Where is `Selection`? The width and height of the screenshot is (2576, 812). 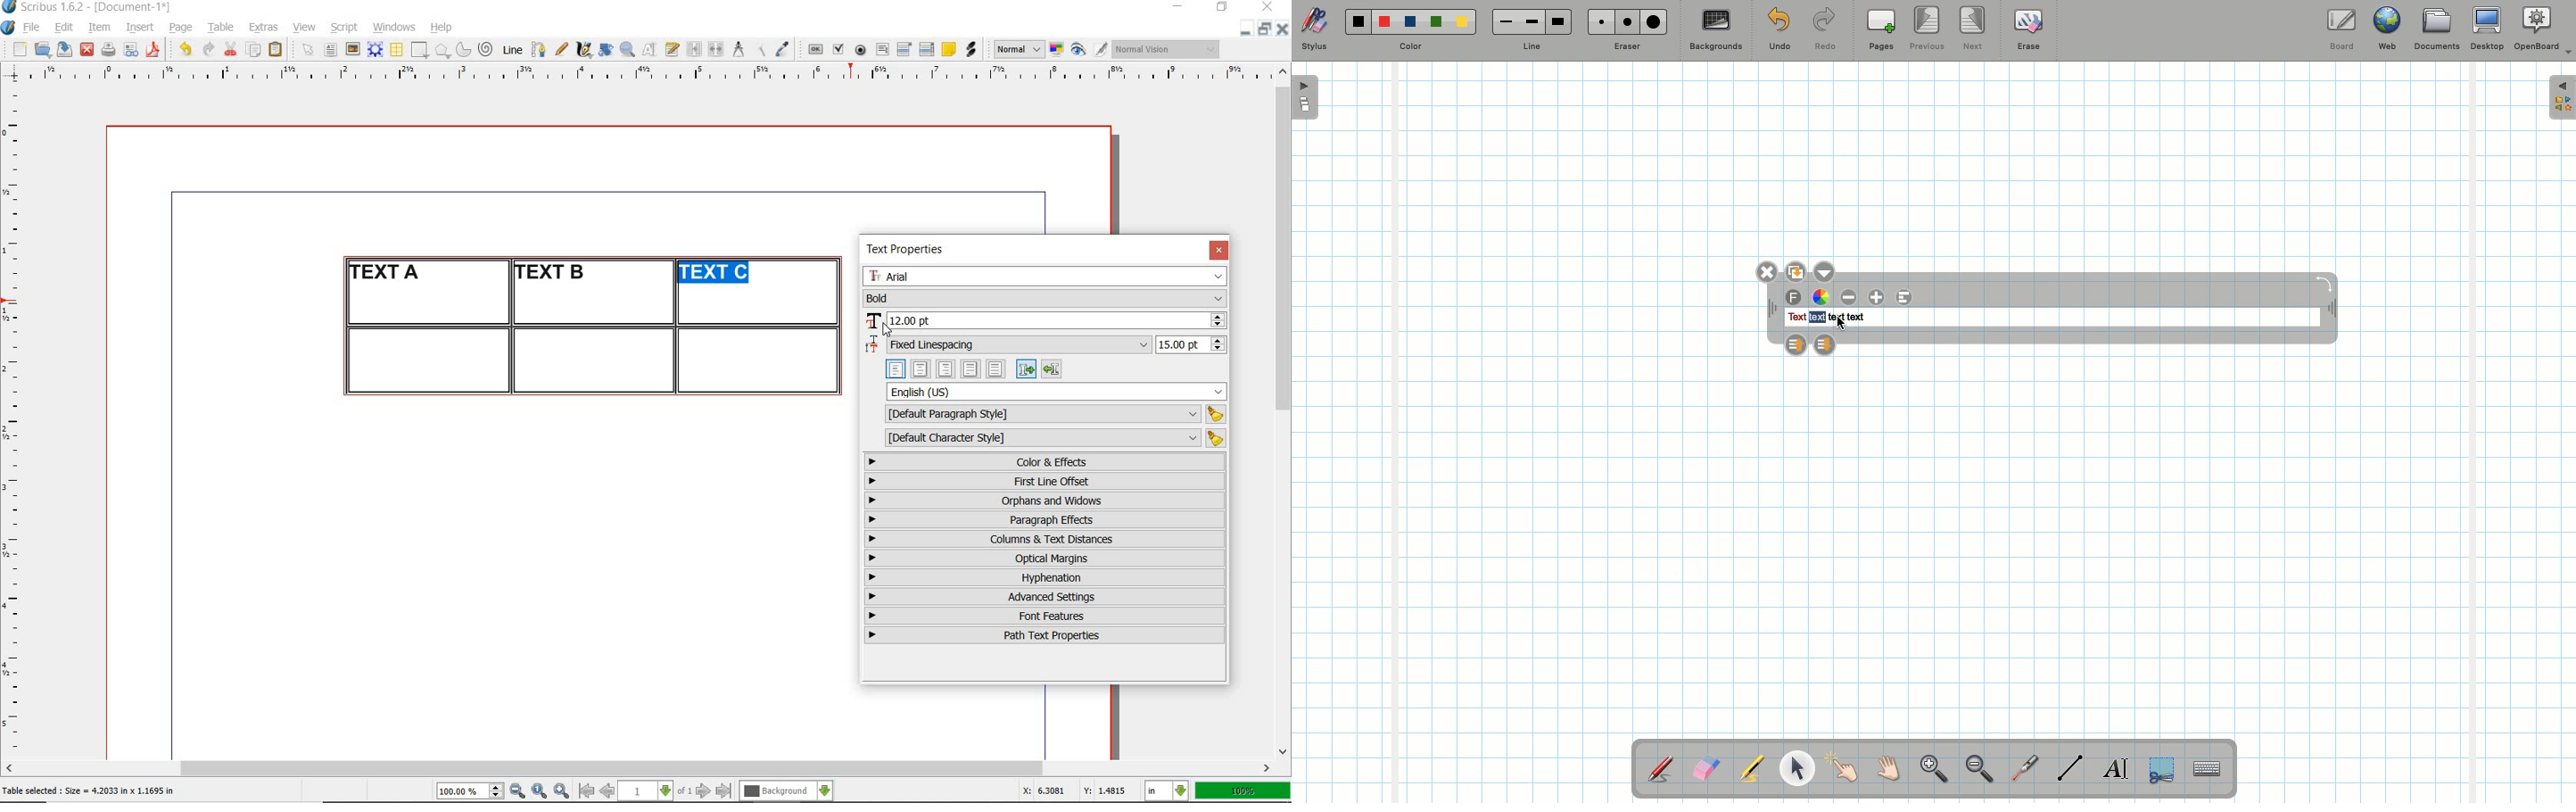
Selection is located at coordinates (2159, 767).